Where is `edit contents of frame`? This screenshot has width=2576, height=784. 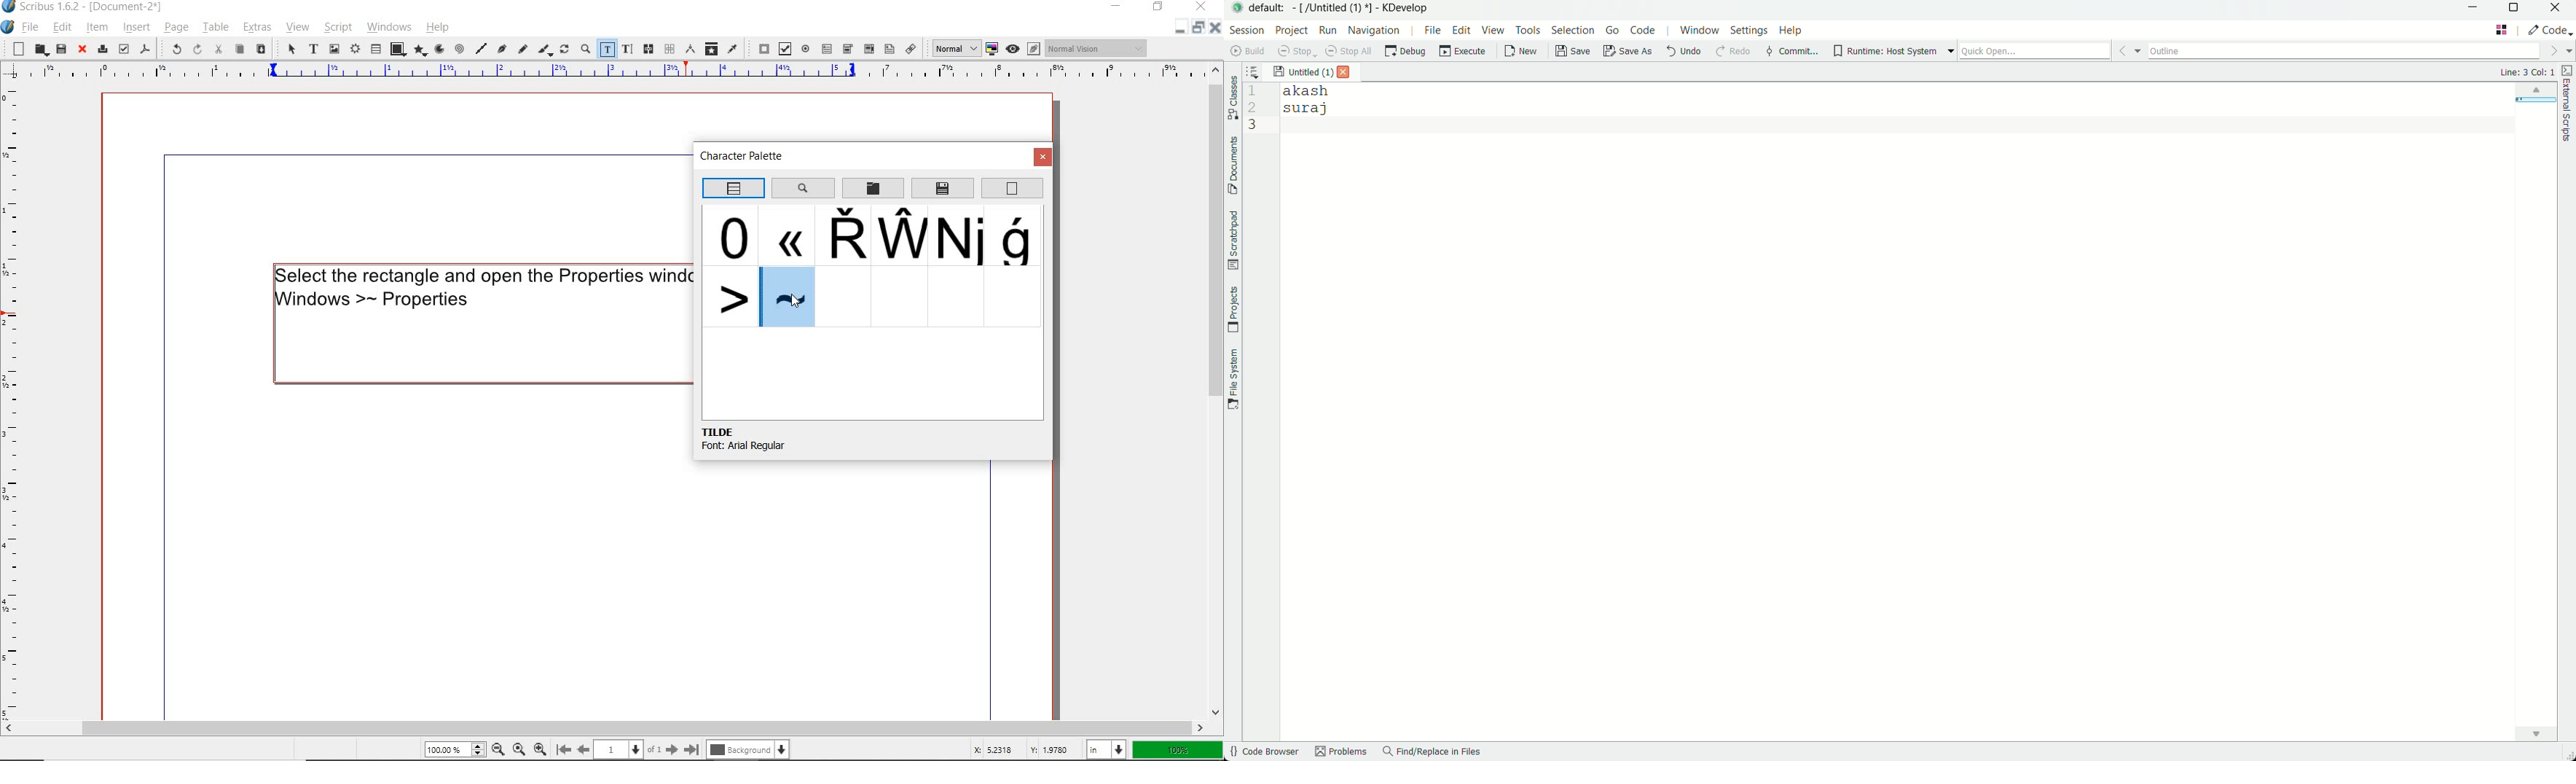 edit contents of frame is located at coordinates (606, 48).